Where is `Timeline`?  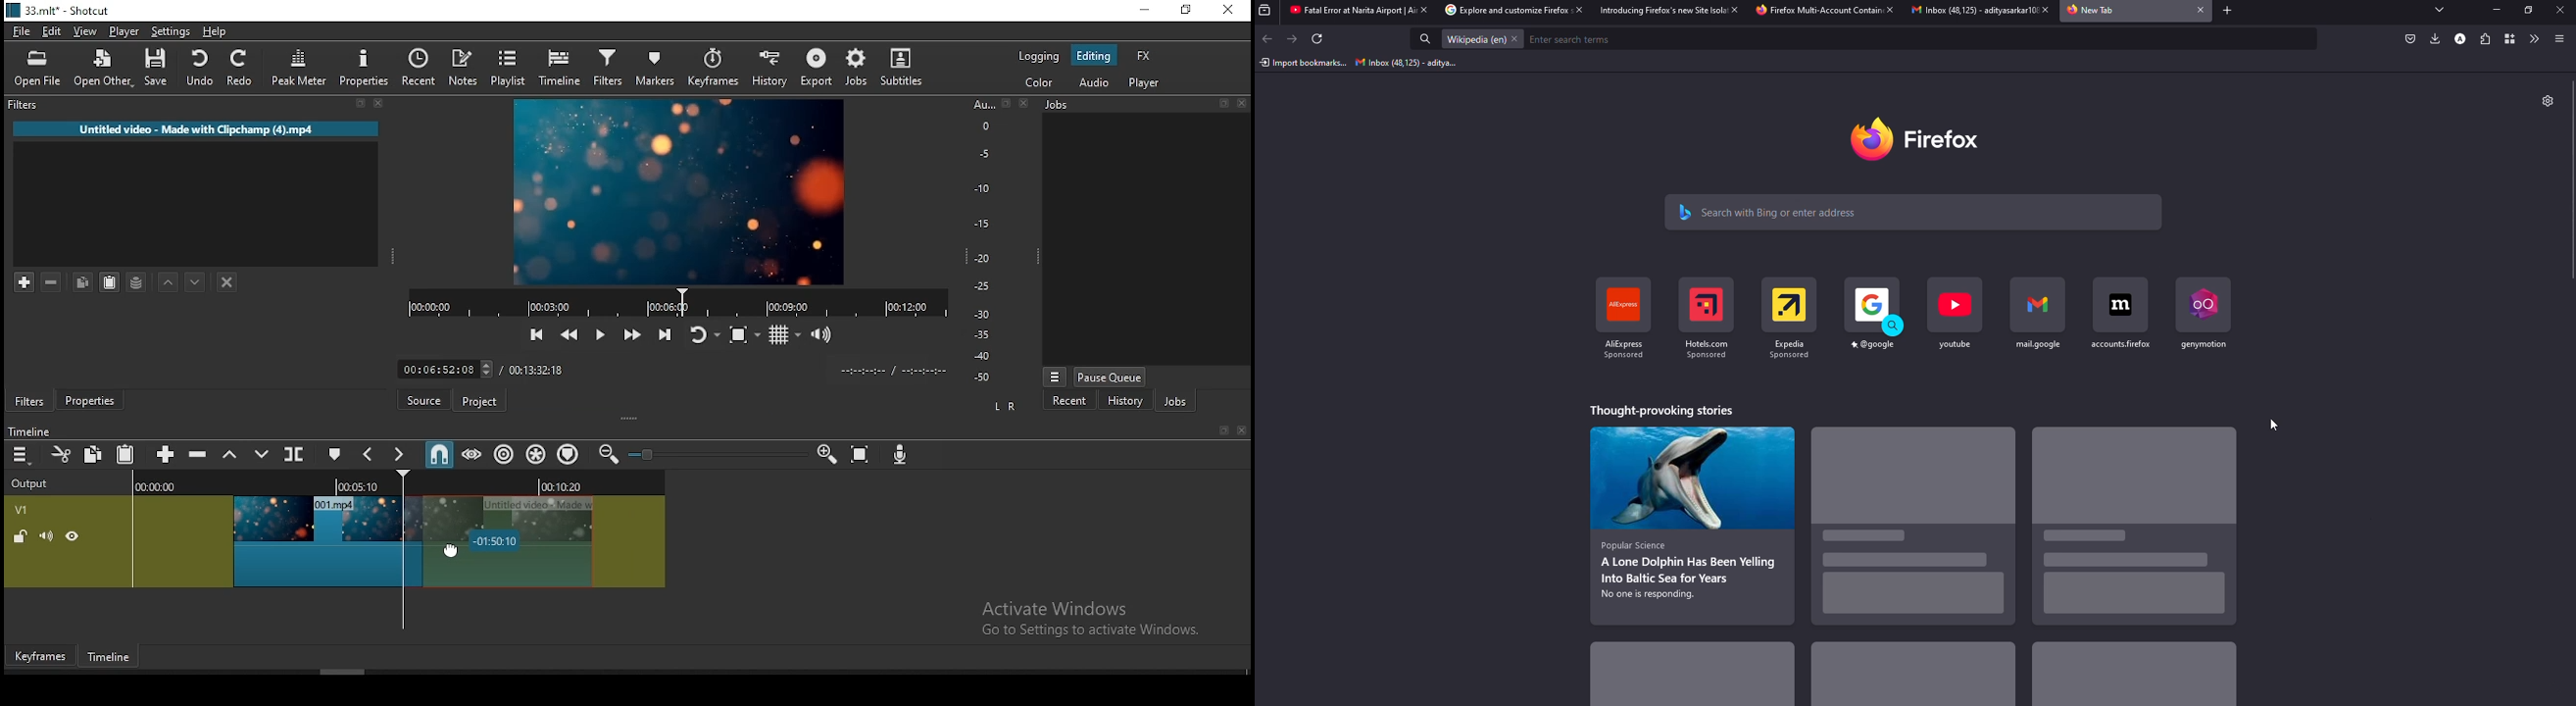
Timeline is located at coordinates (112, 653).